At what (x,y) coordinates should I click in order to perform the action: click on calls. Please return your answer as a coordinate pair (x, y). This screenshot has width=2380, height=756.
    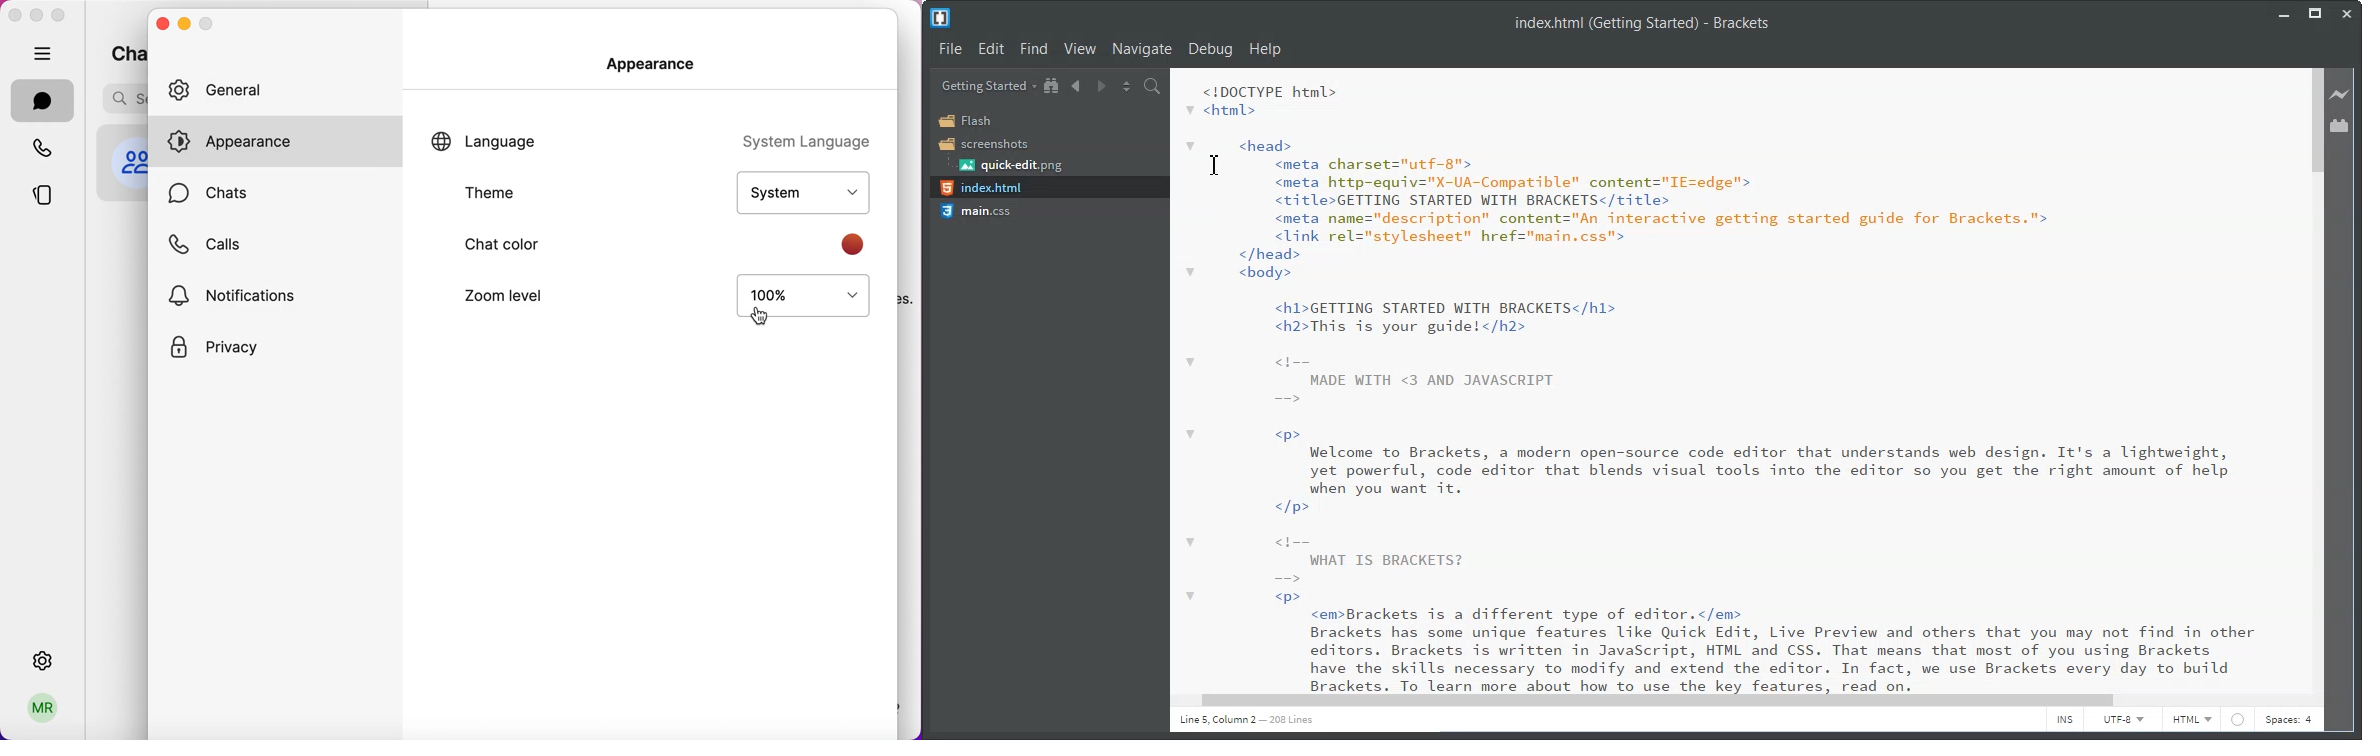
    Looking at the image, I should click on (41, 150).